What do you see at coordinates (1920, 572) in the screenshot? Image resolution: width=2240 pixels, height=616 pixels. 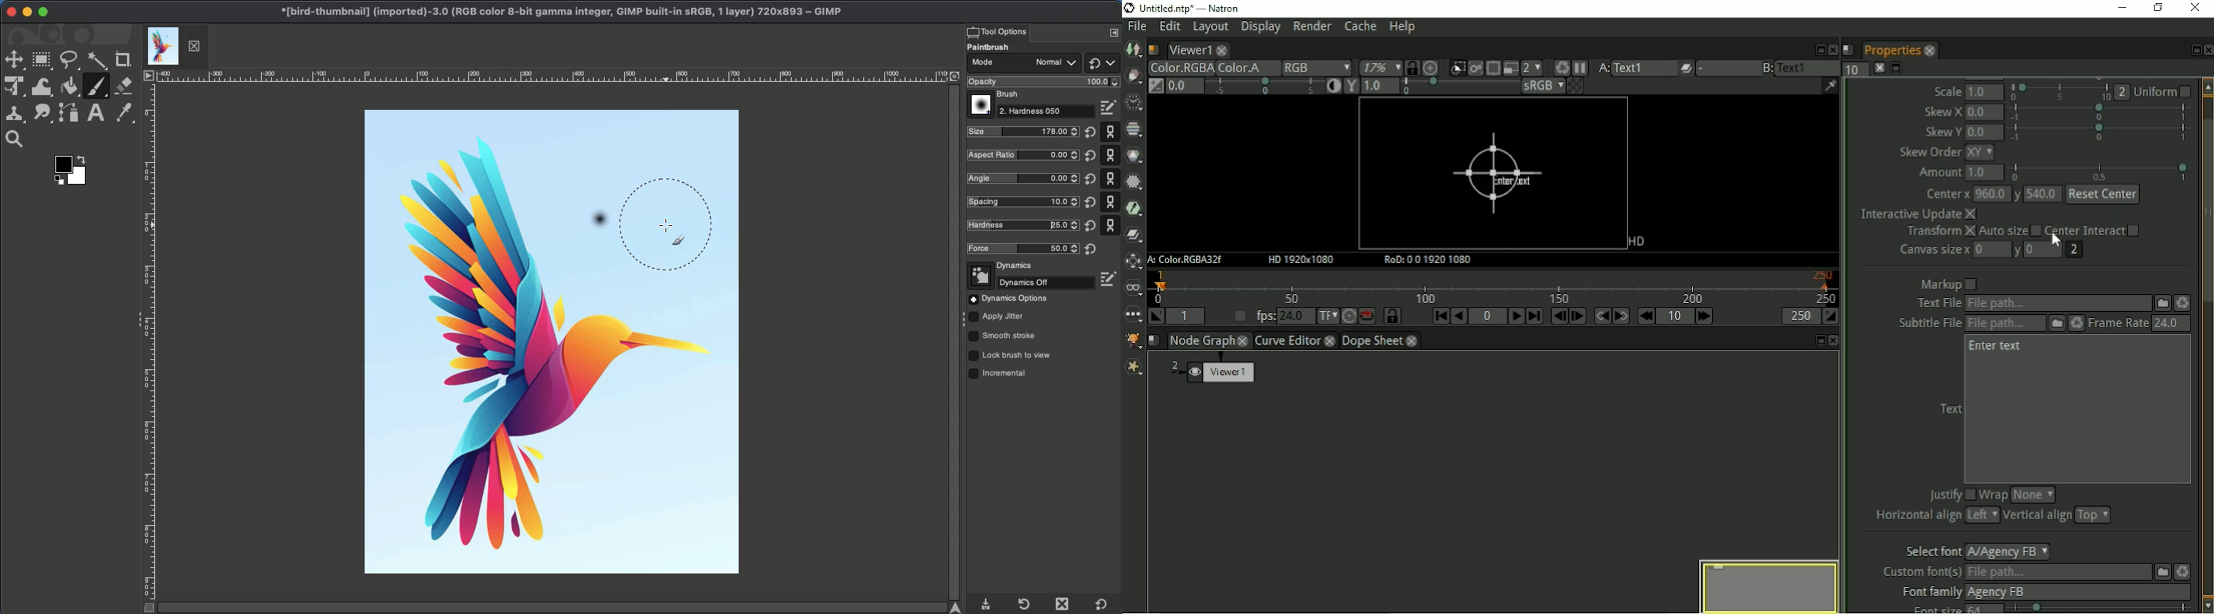 I see `Custom font(s)` at bounding box center [1920, 572].